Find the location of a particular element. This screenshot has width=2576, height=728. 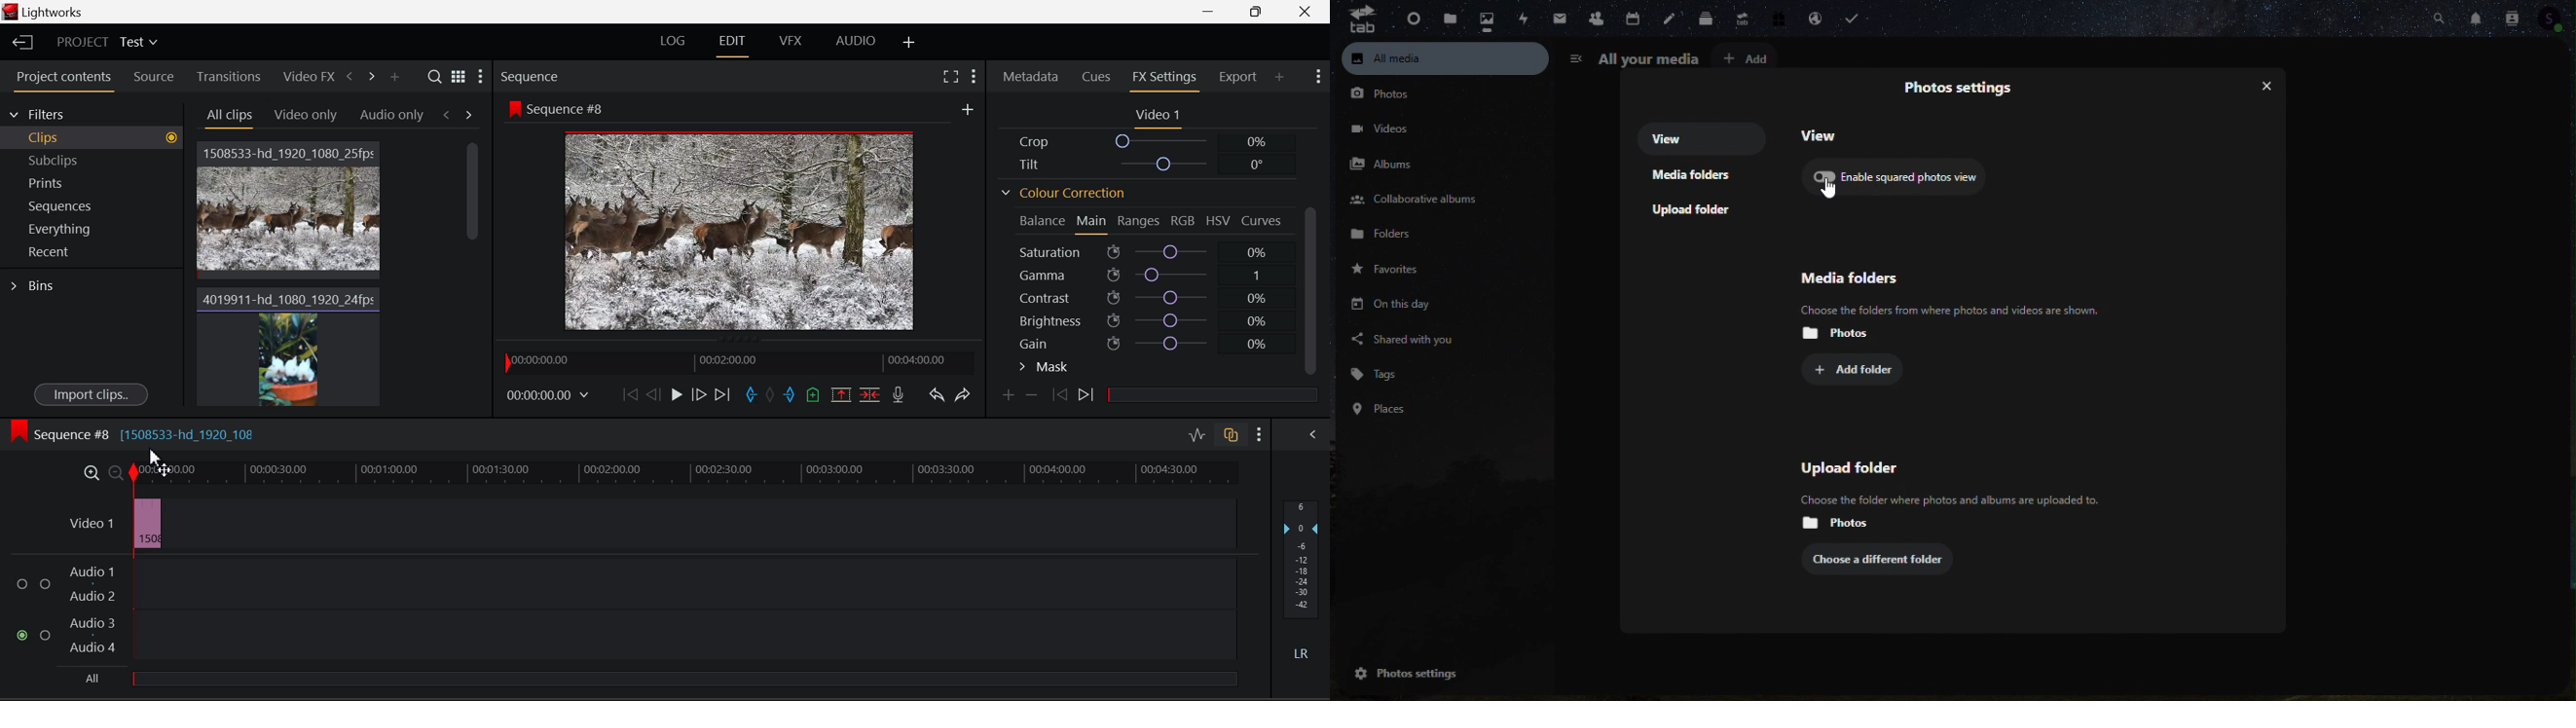

Filters Selection is located at coordinates (90, 114).